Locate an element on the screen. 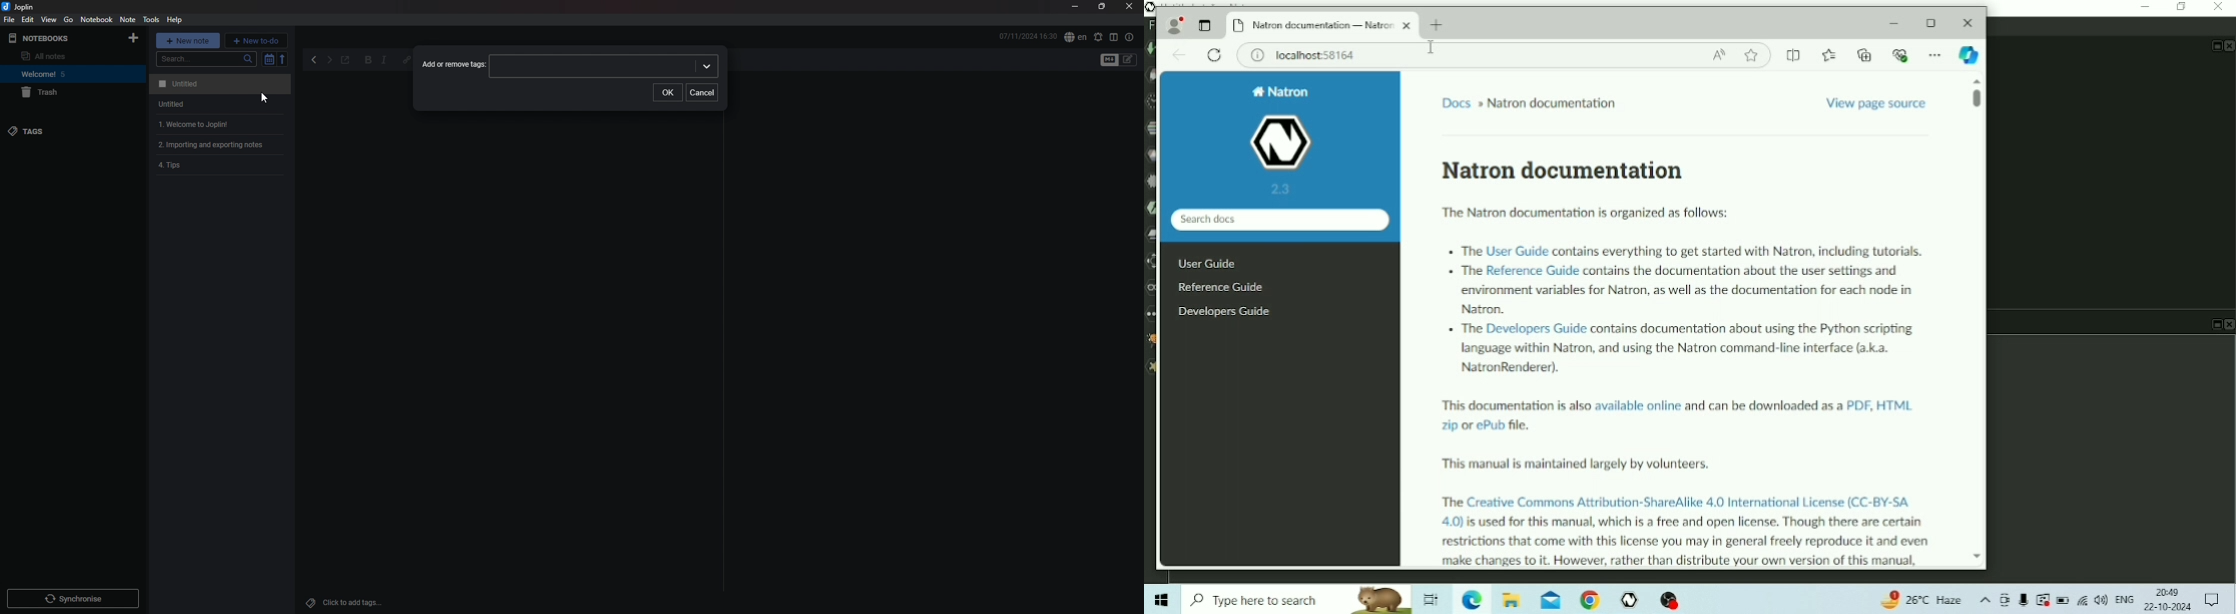 This screenshot has height=616, width=2240. italic is located at coordinates (384, 61).